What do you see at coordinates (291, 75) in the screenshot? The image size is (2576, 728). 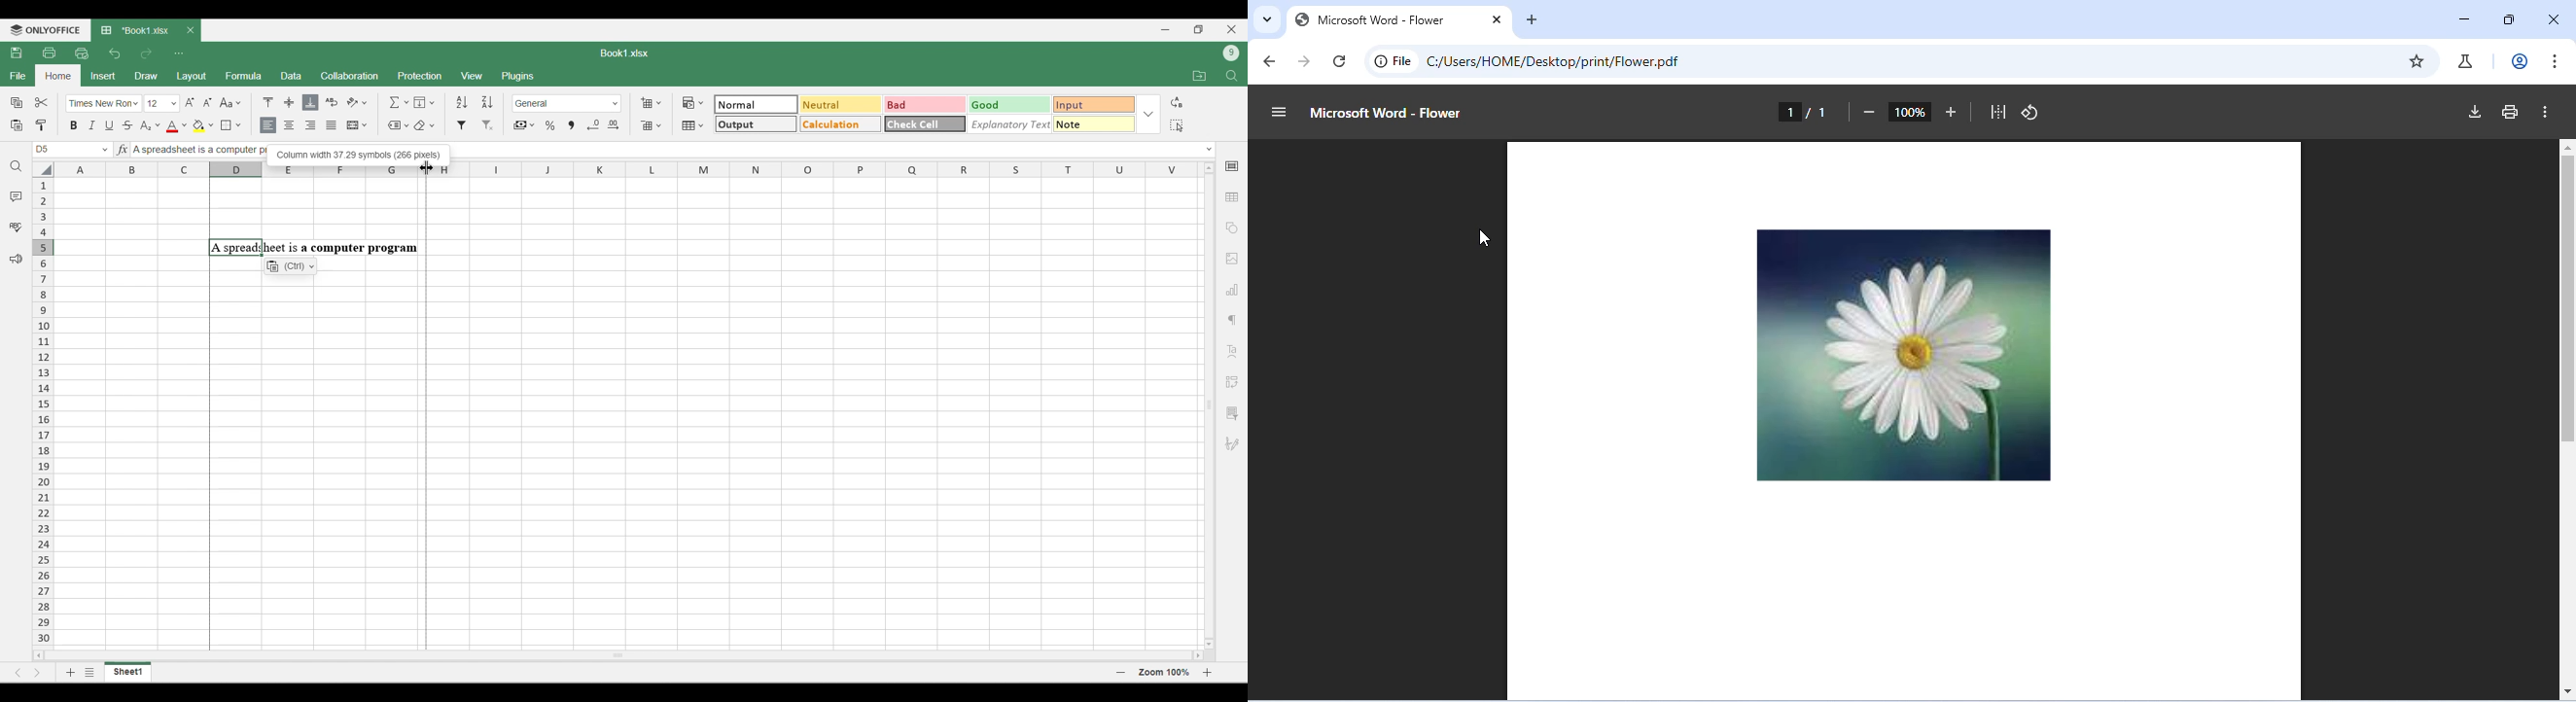 I see `Data menu` at bounding box center [291, 75].